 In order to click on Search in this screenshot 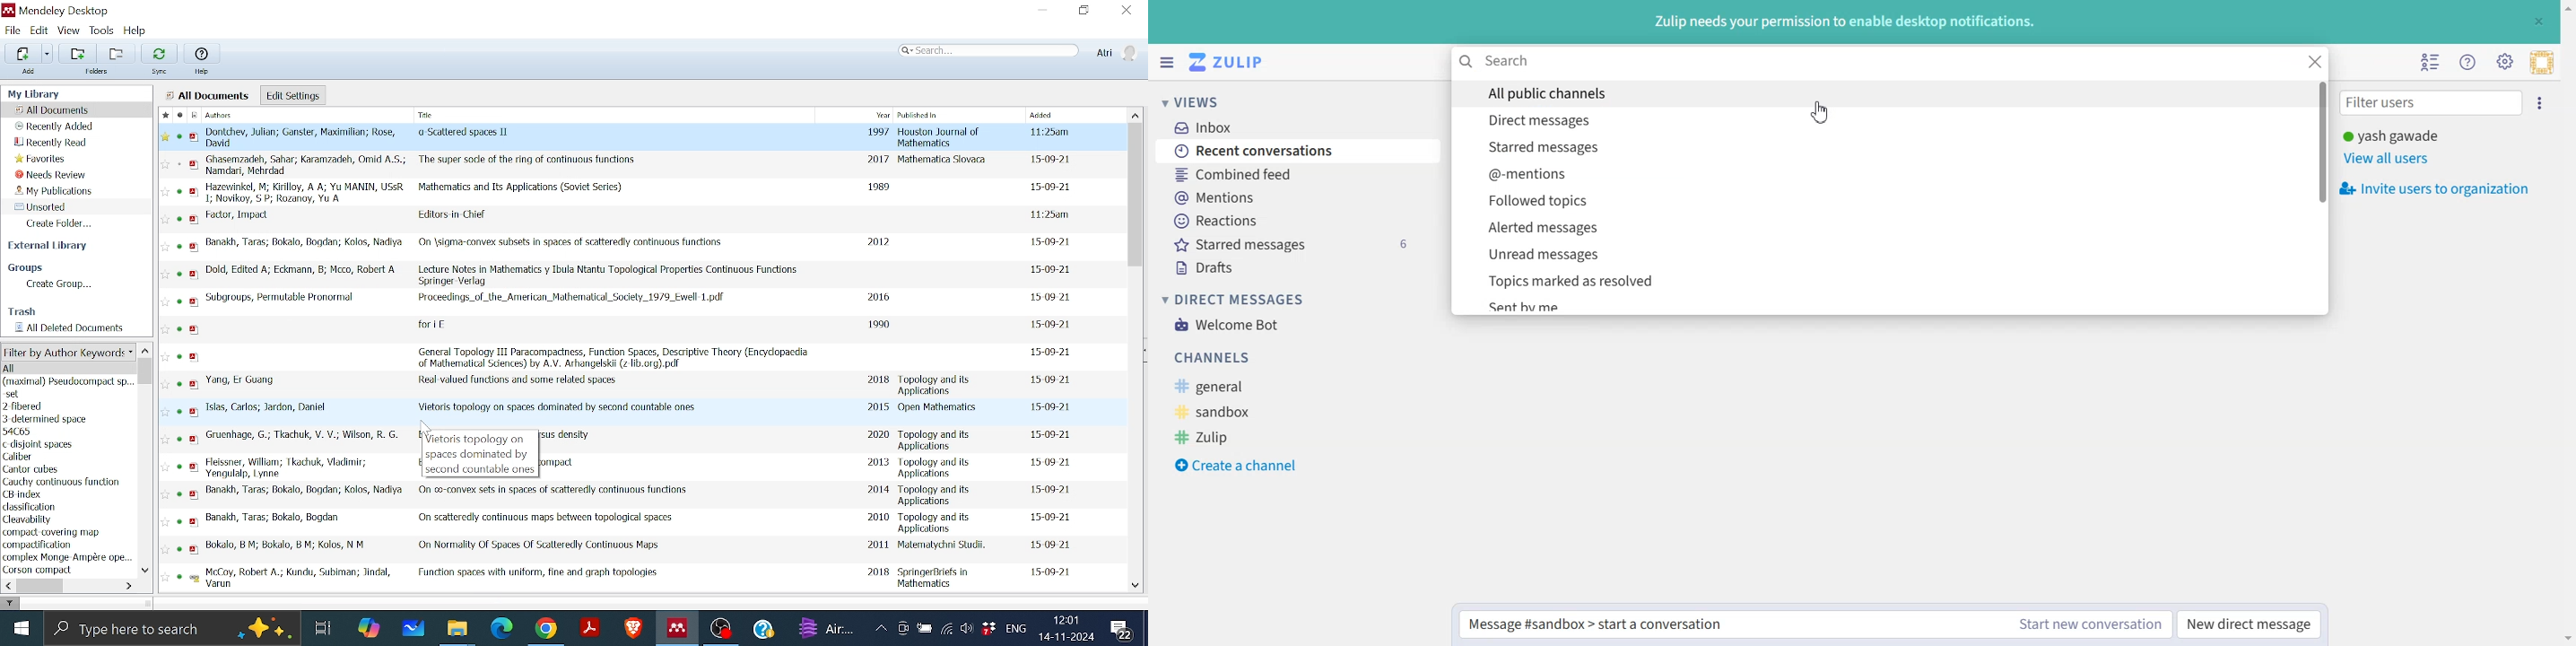, I will do `click(1876, 62)`.